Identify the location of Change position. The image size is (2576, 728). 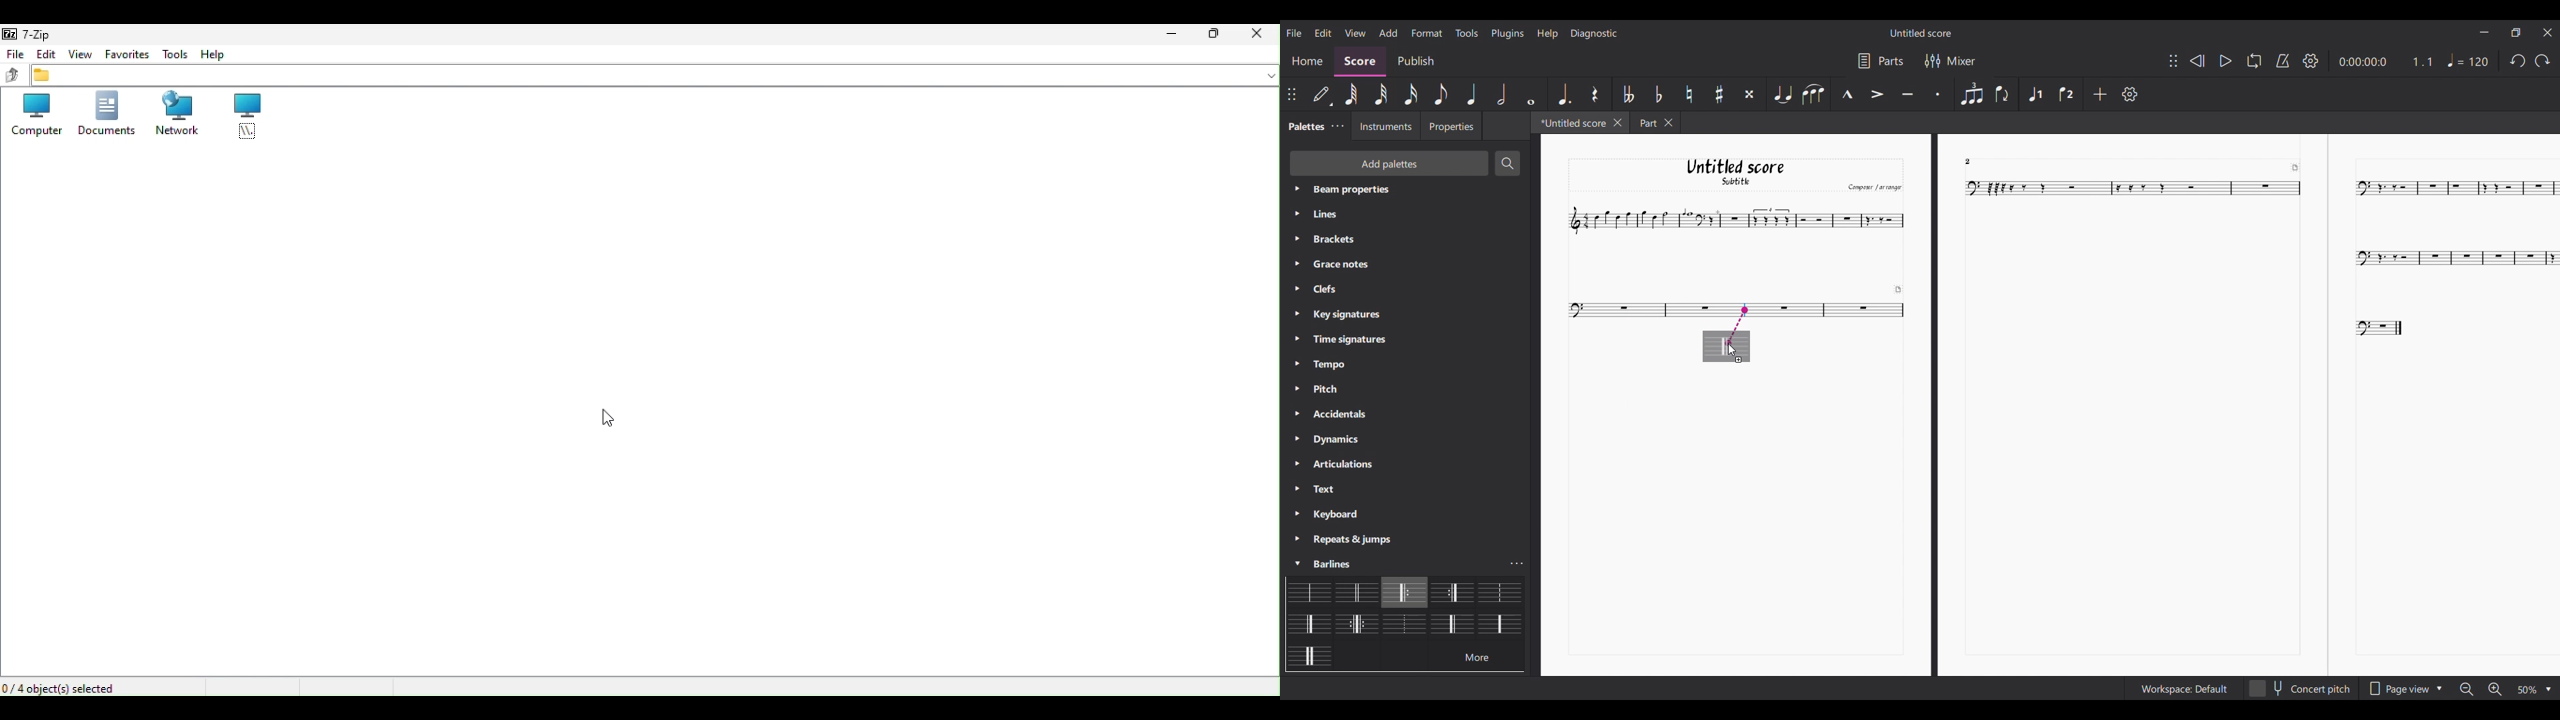
(2173, 61).